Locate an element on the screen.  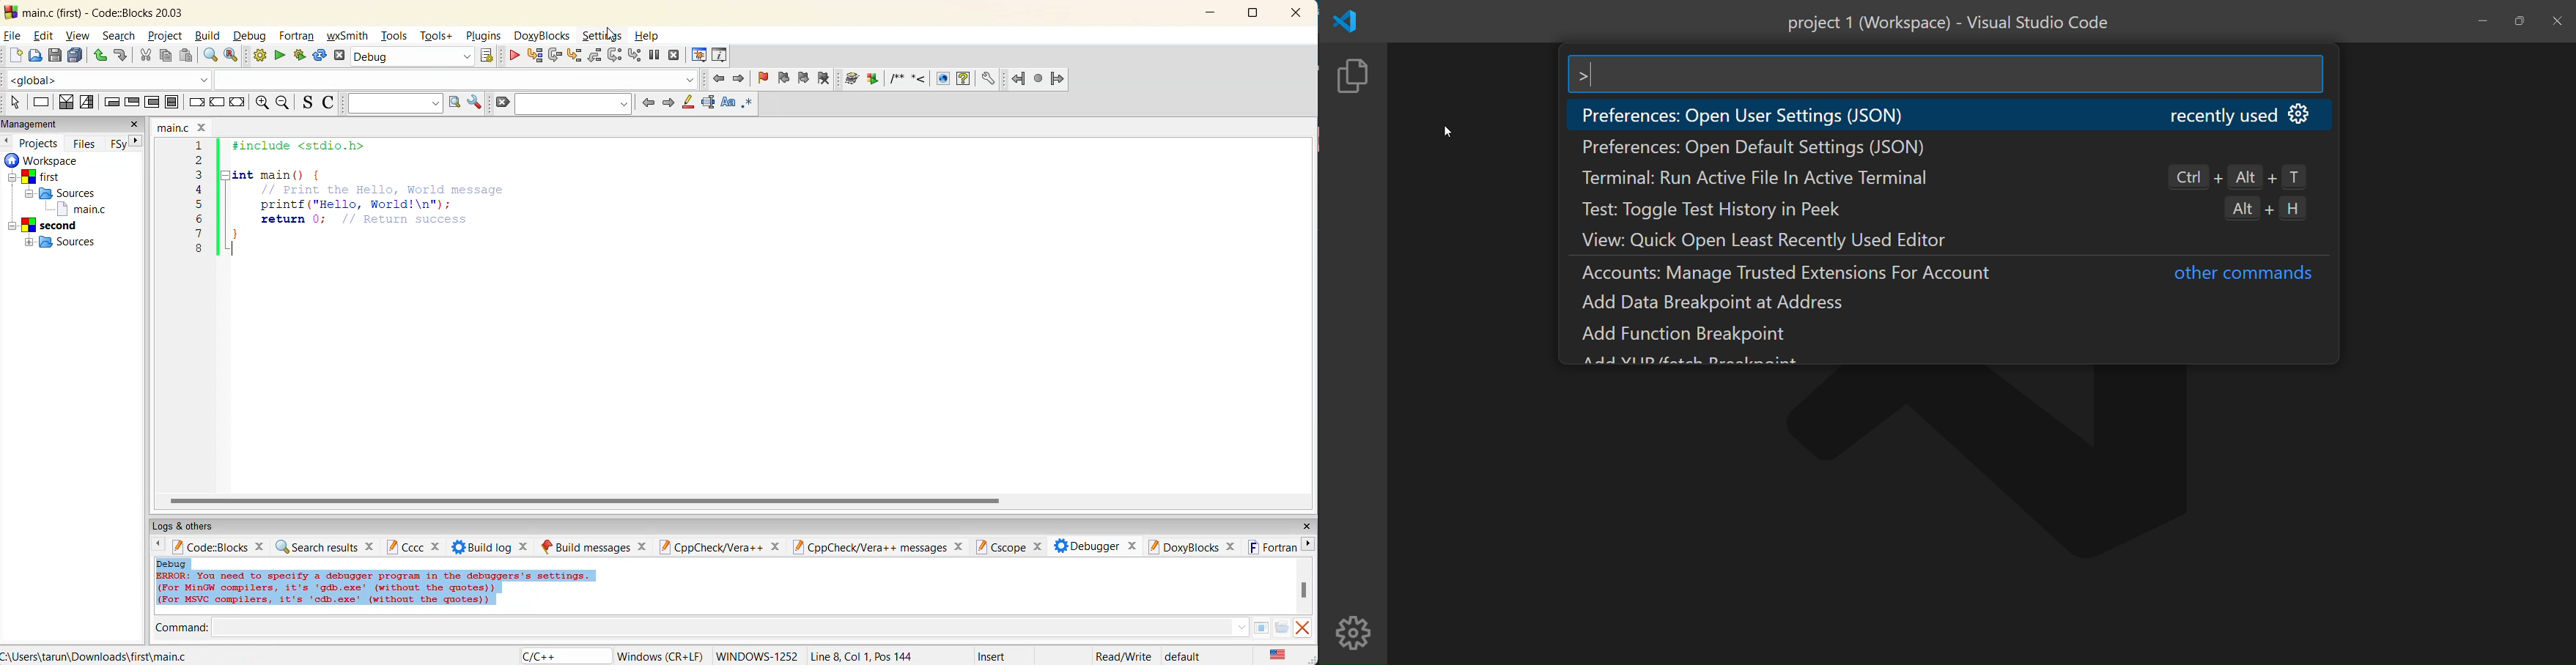
maximize is located at coordinates (1252, 12).